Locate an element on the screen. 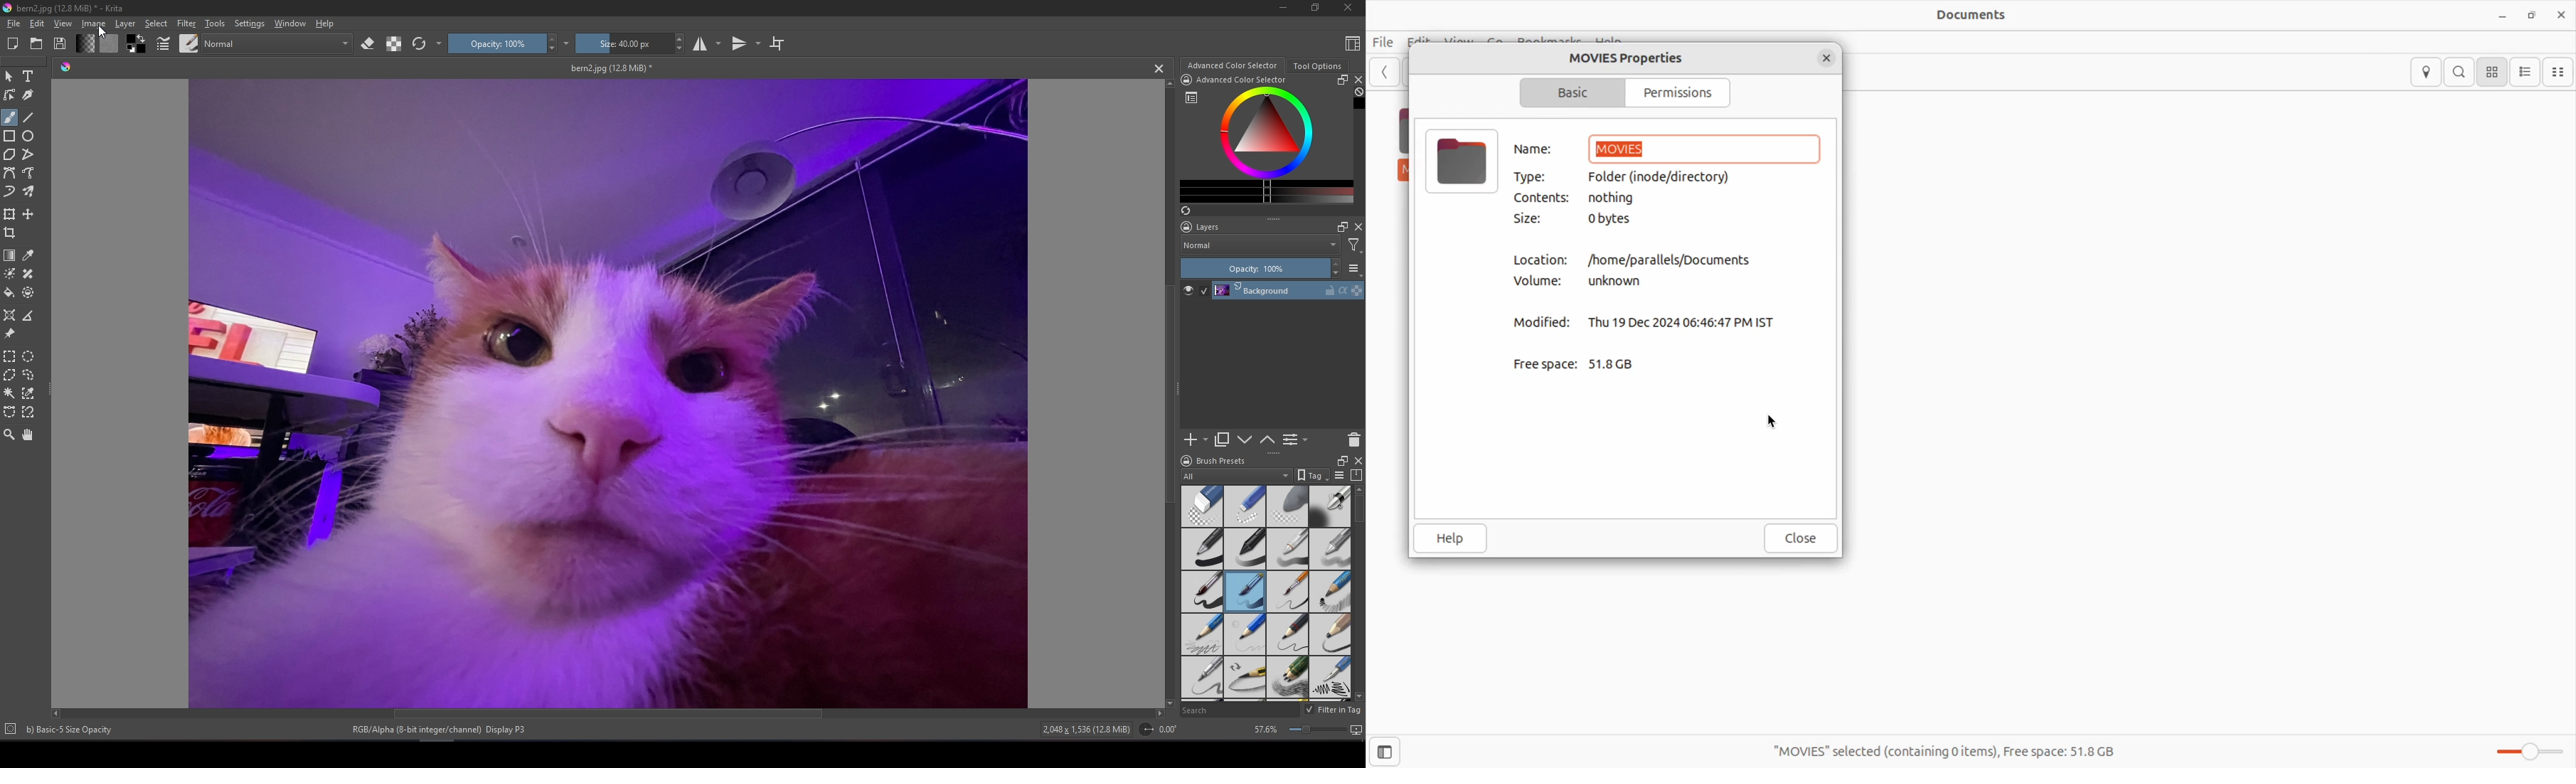 The height and width of the screenshot is (784, 2576). resize is located at coordinates (2534, 15).